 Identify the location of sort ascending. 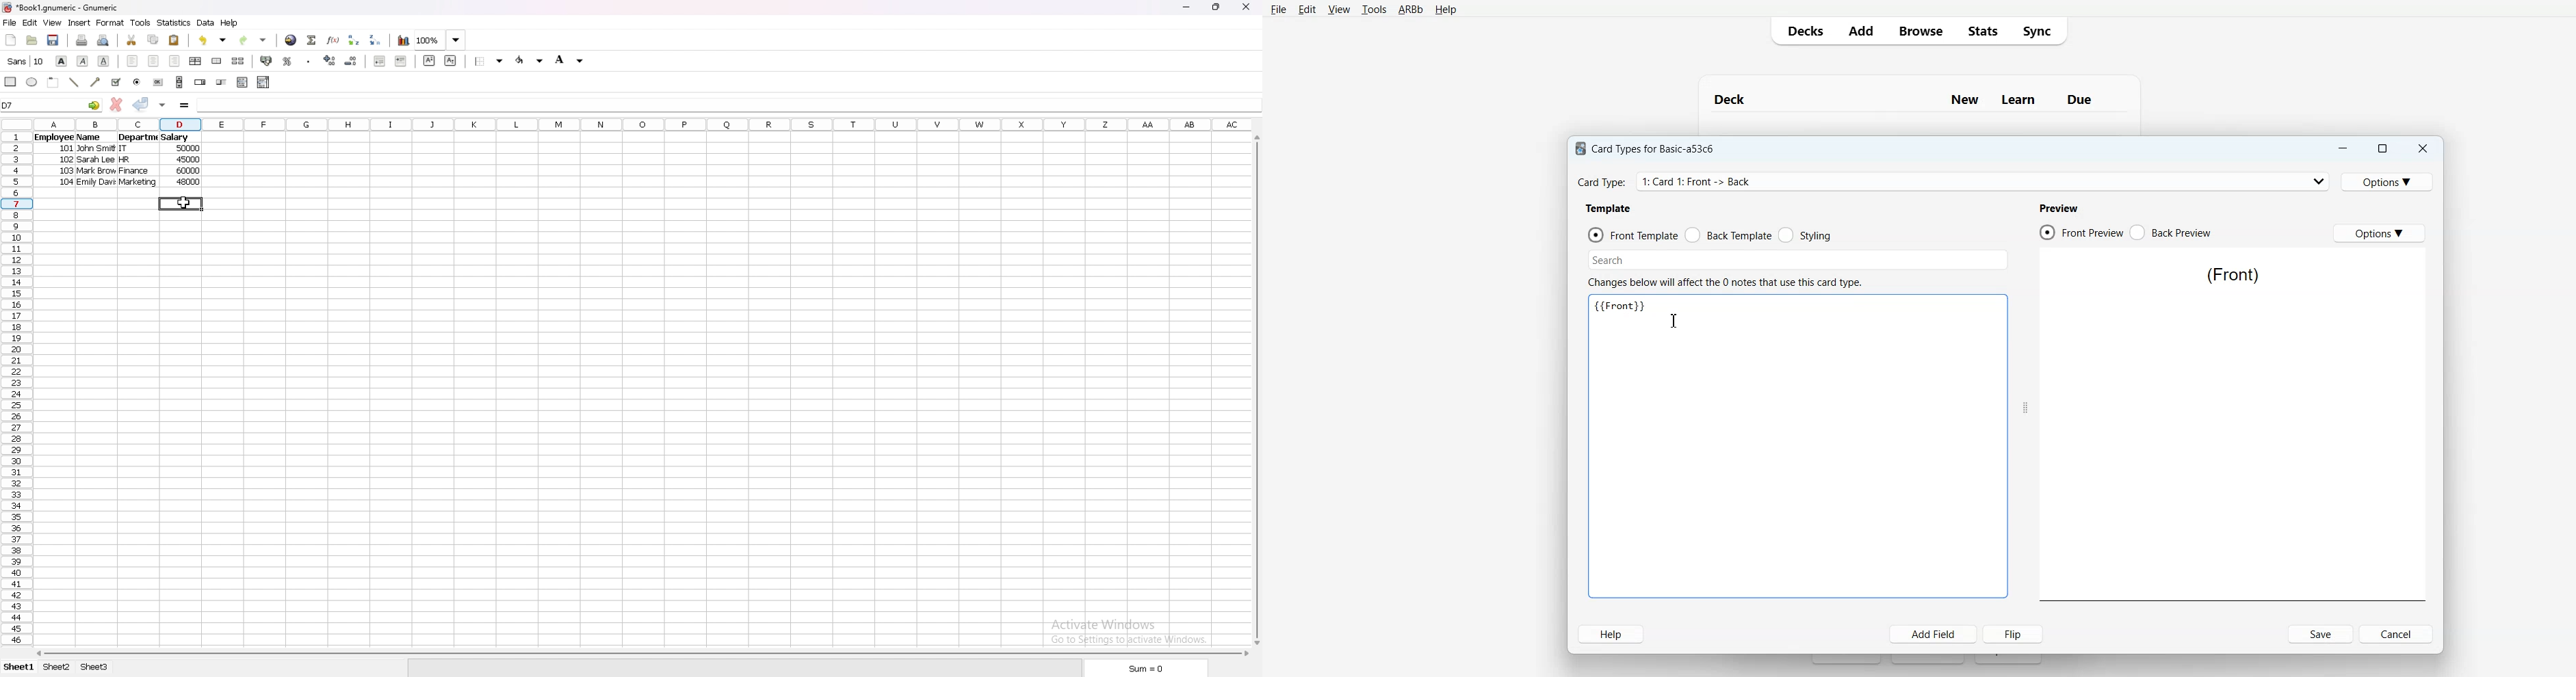
(354, 39).